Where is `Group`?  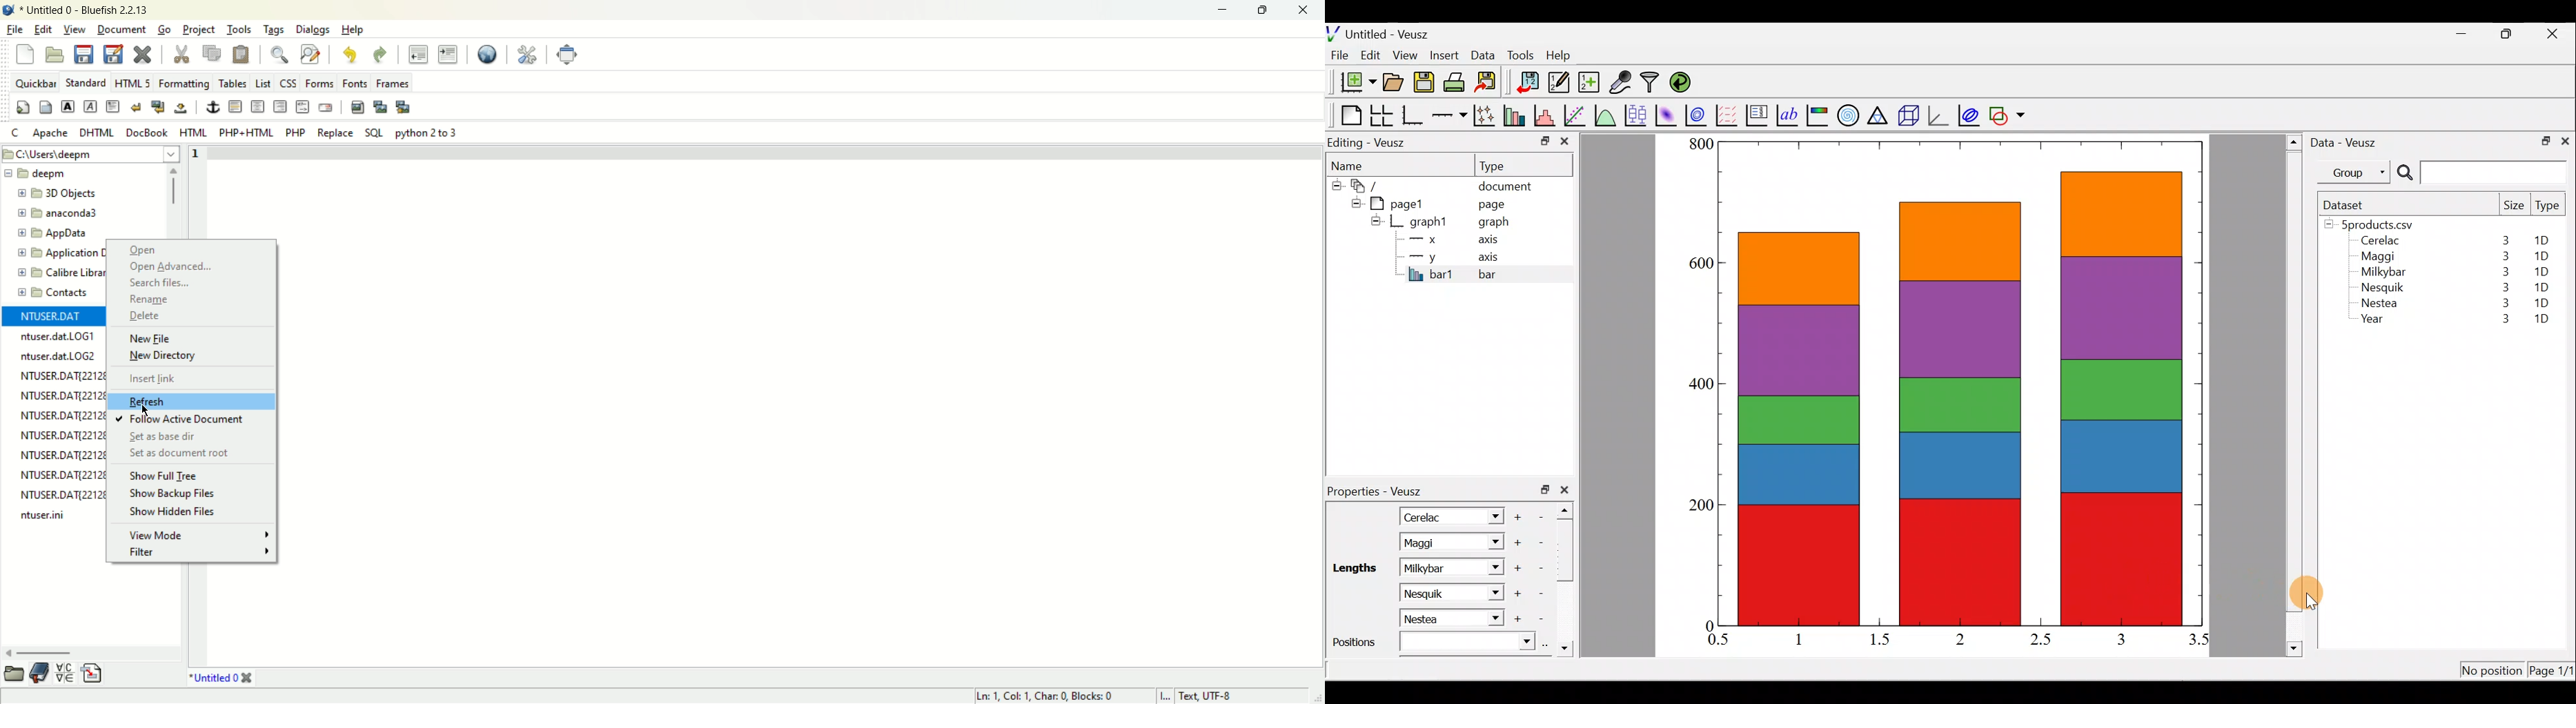
Group is located at coordinates (2357, 171).